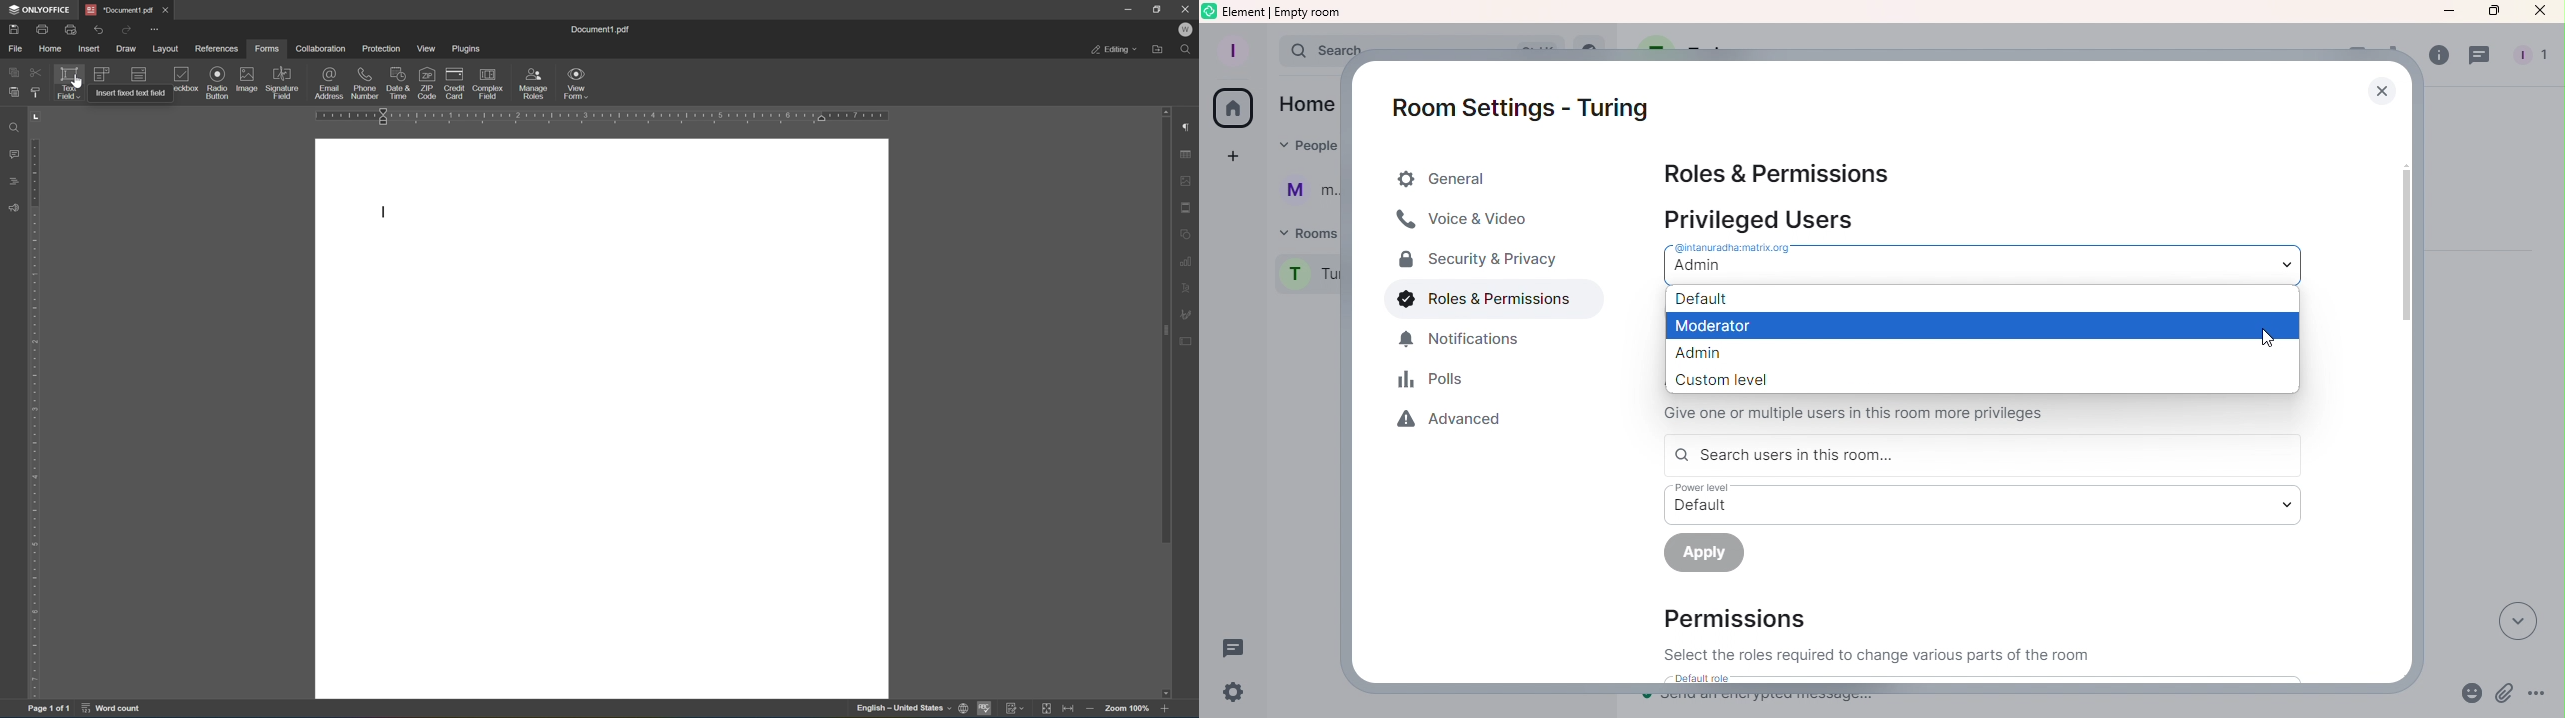 This screenshot has width=2576, height=728. I want to click on Permissions, so click(1873, 635).